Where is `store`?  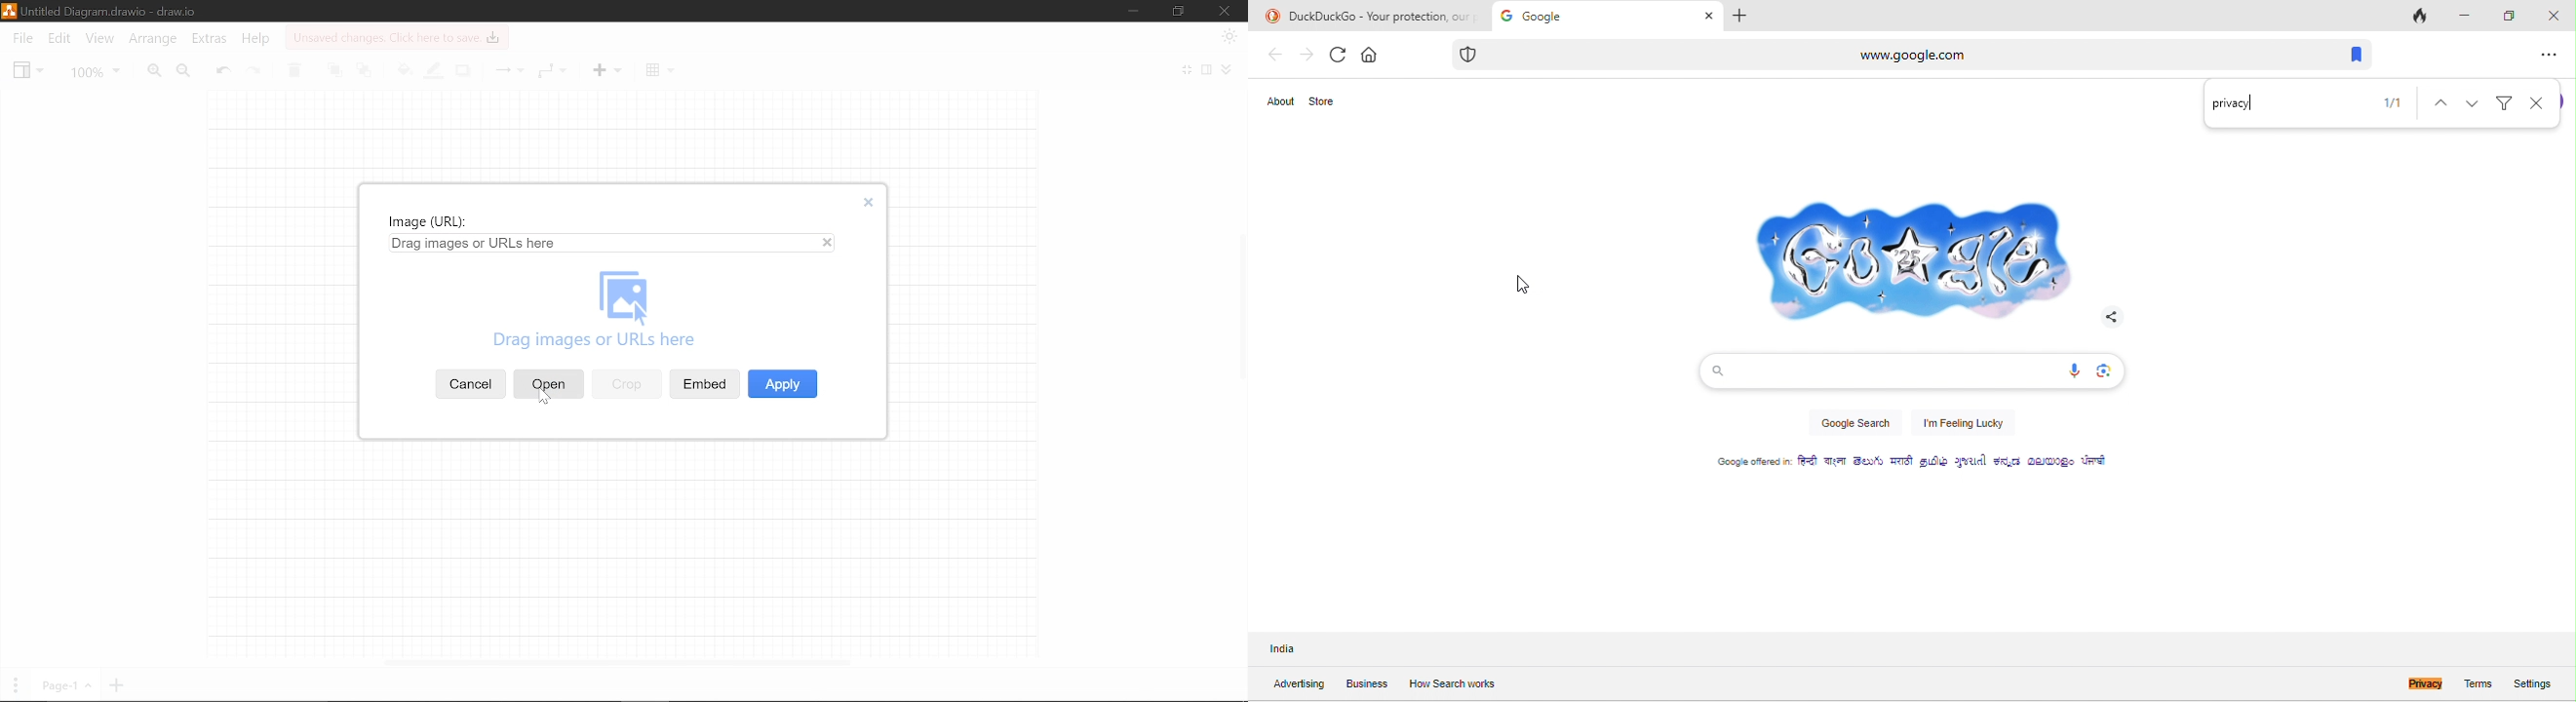
store is located at coordinates (1329, 101).